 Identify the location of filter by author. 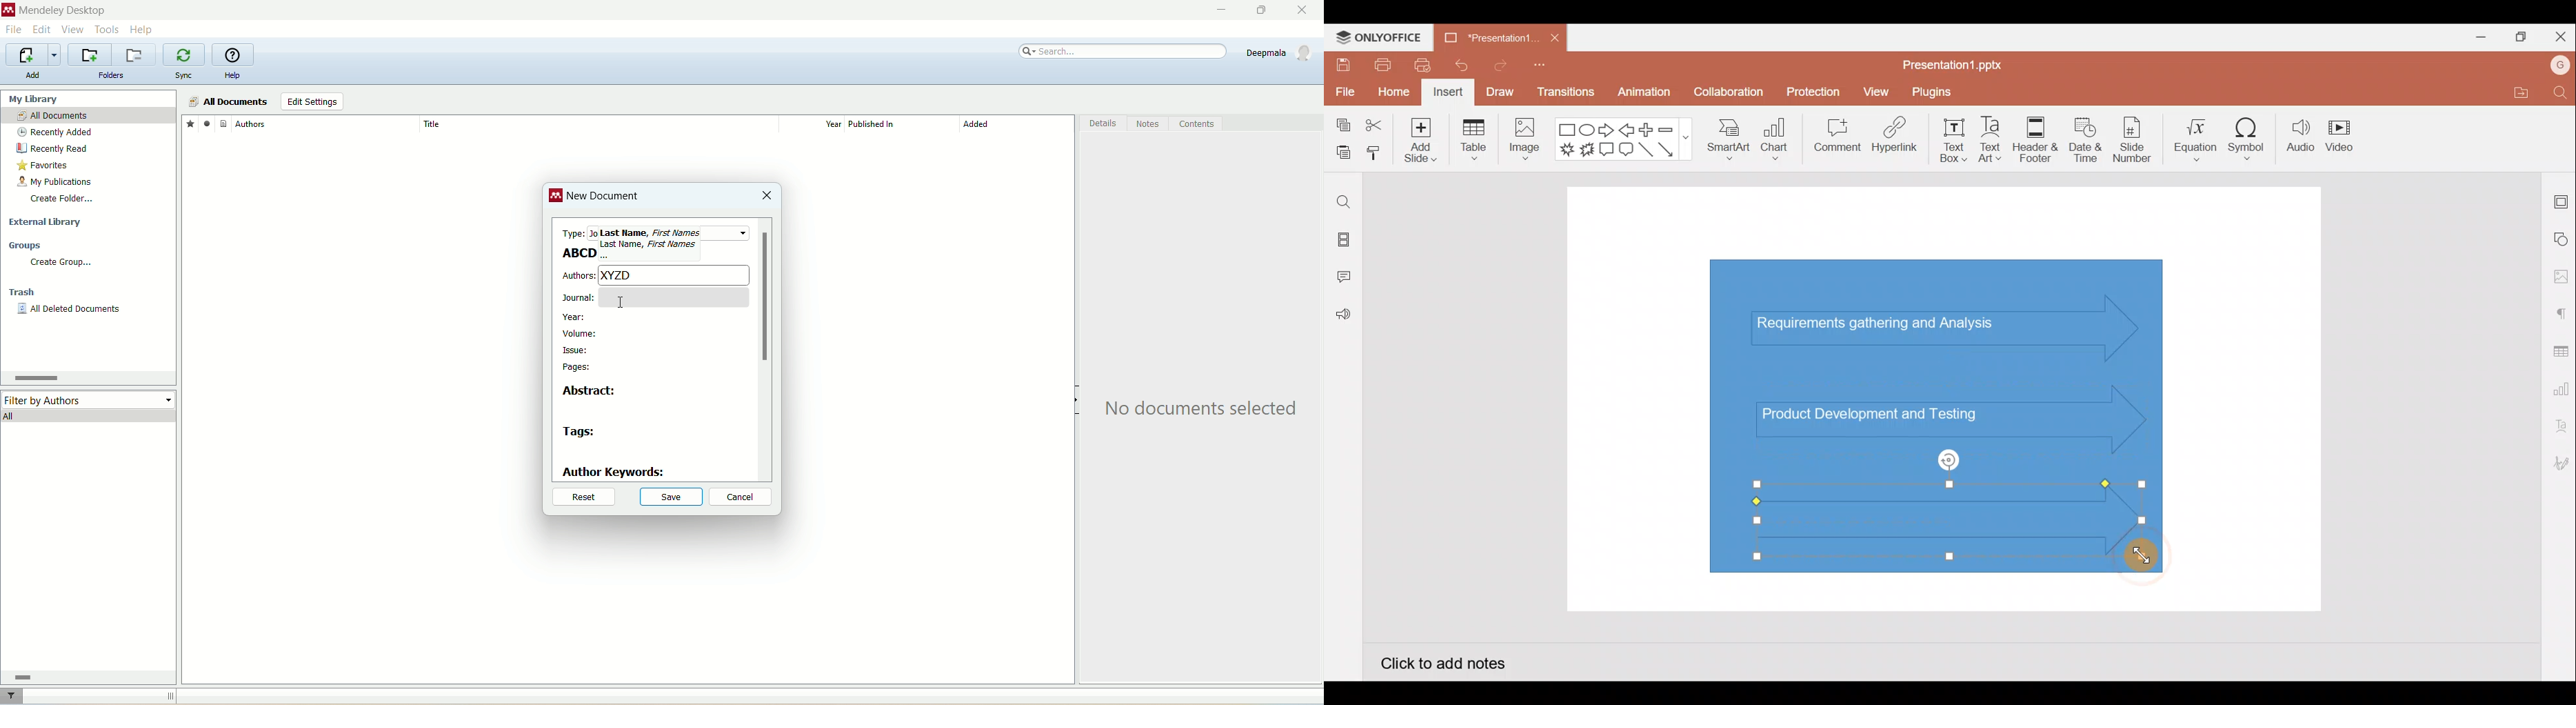
(90, 399).